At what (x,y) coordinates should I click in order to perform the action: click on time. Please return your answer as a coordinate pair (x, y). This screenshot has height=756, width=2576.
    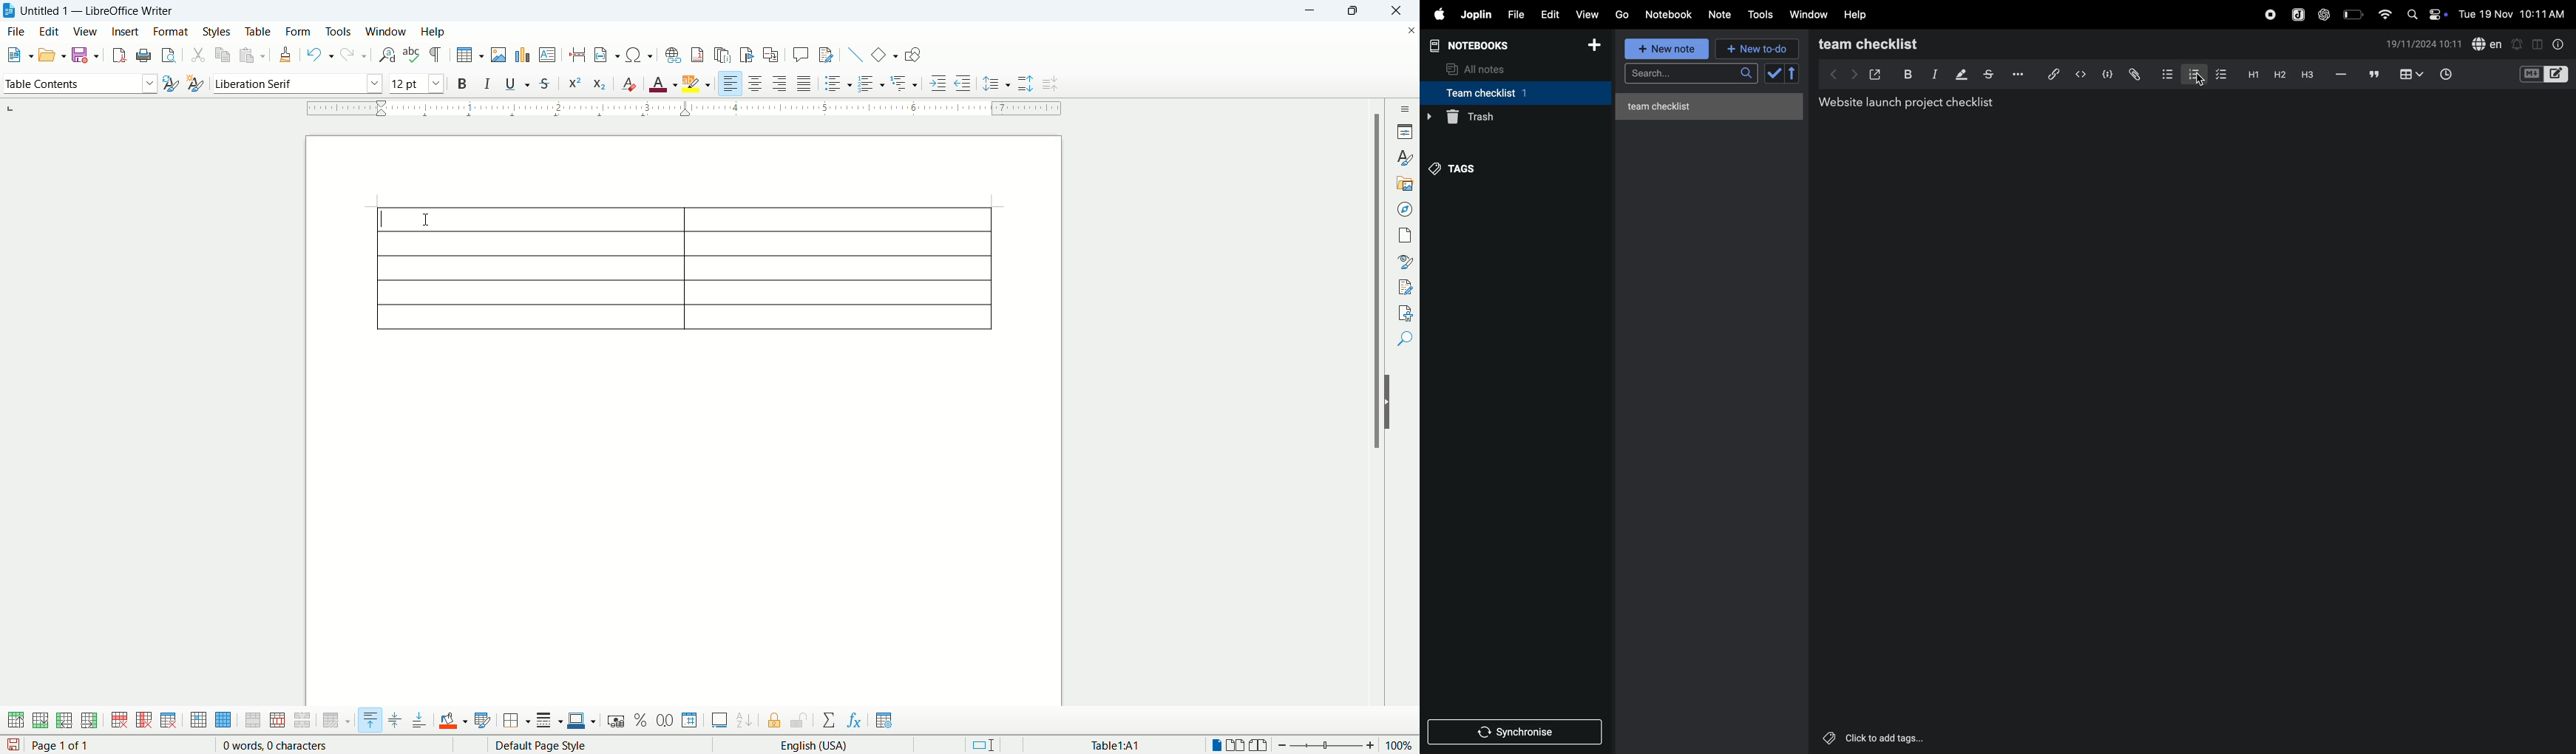
    Looking at the image, I should click on (2447, 73).